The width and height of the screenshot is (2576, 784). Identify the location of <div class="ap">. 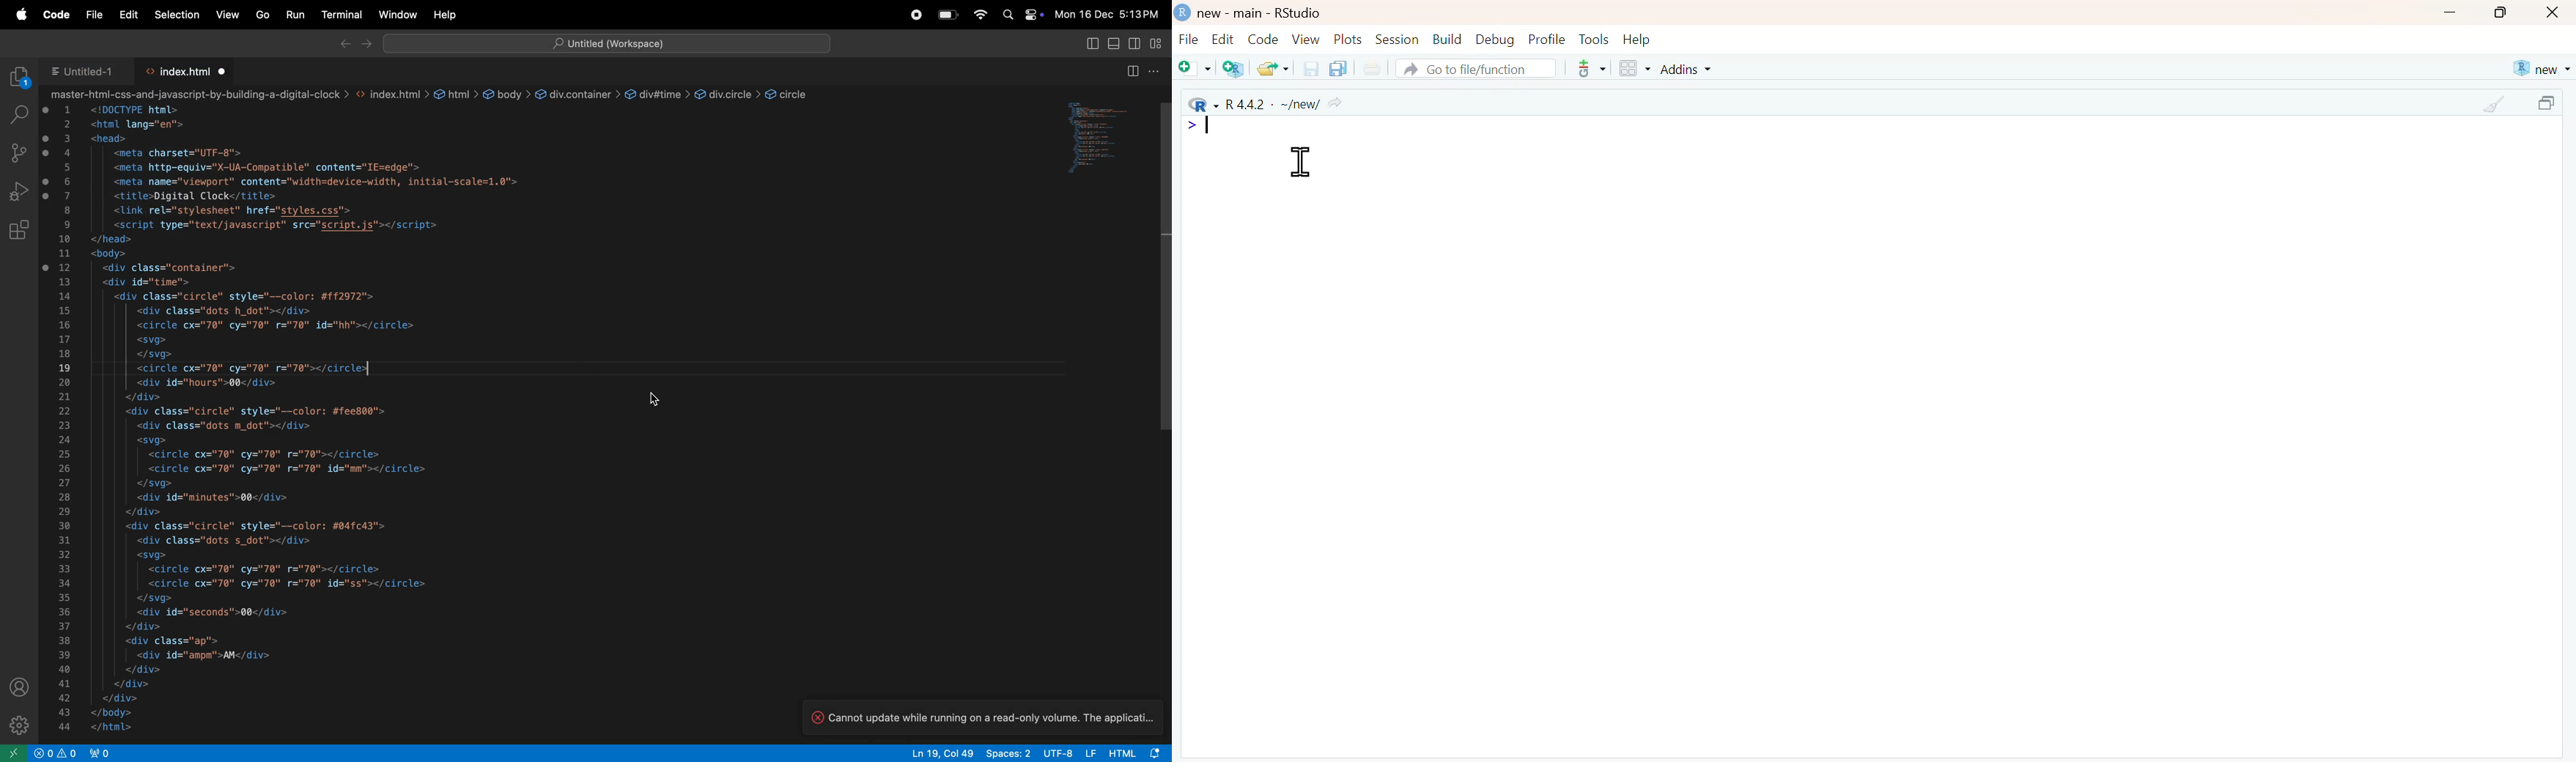
(176, 640).